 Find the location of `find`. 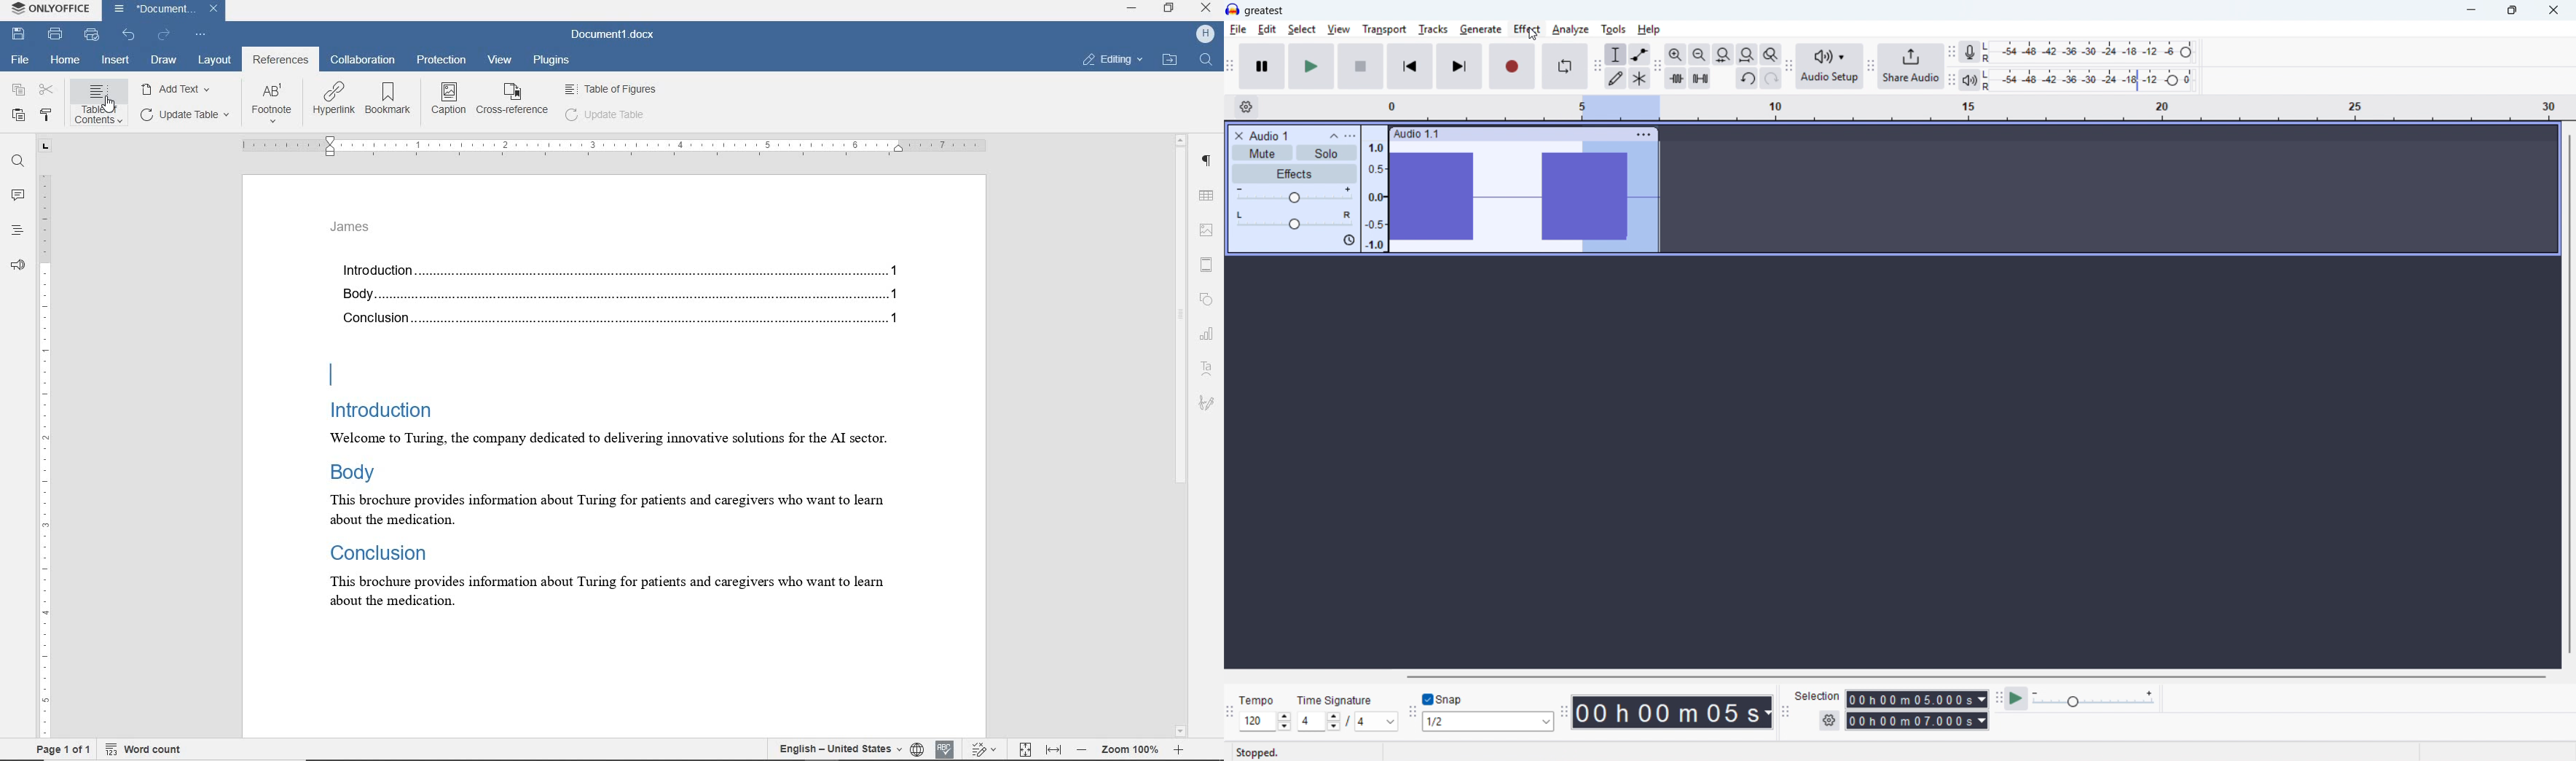

find is located at coordinates (16, 162).